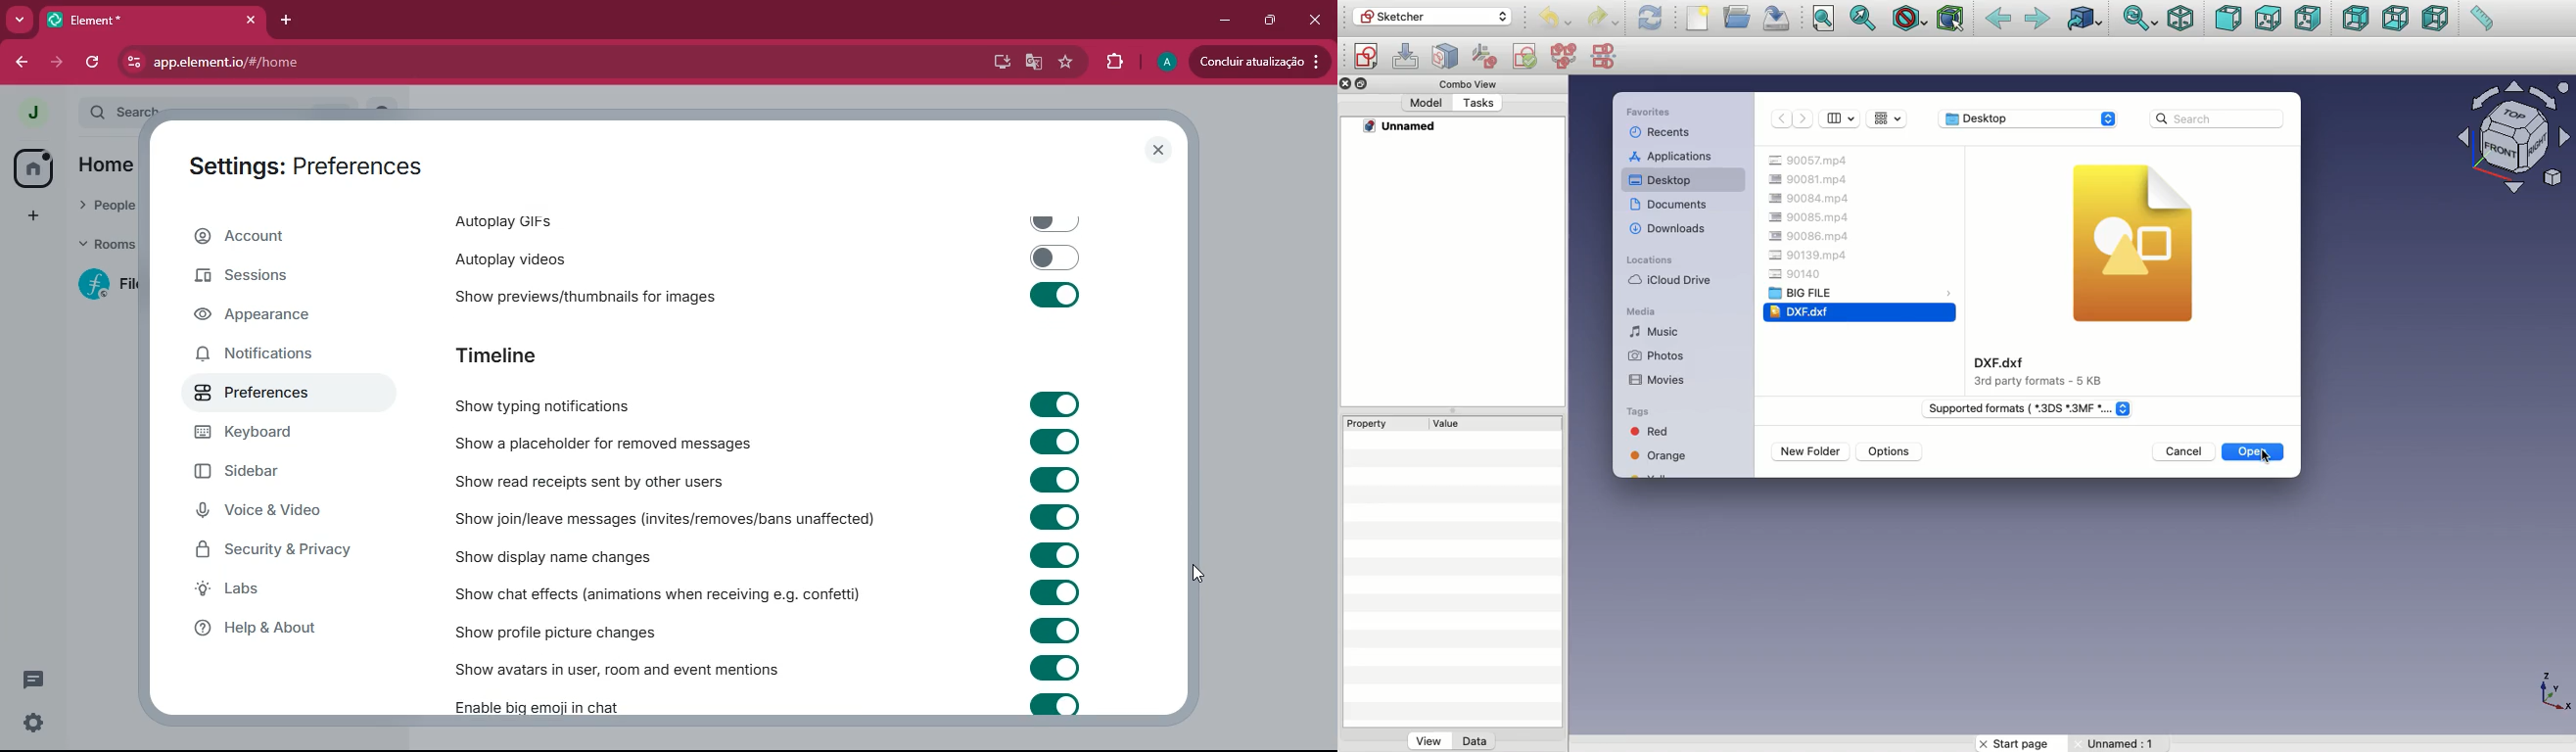  I want to click on Go to linked object, so click(2088, 20).